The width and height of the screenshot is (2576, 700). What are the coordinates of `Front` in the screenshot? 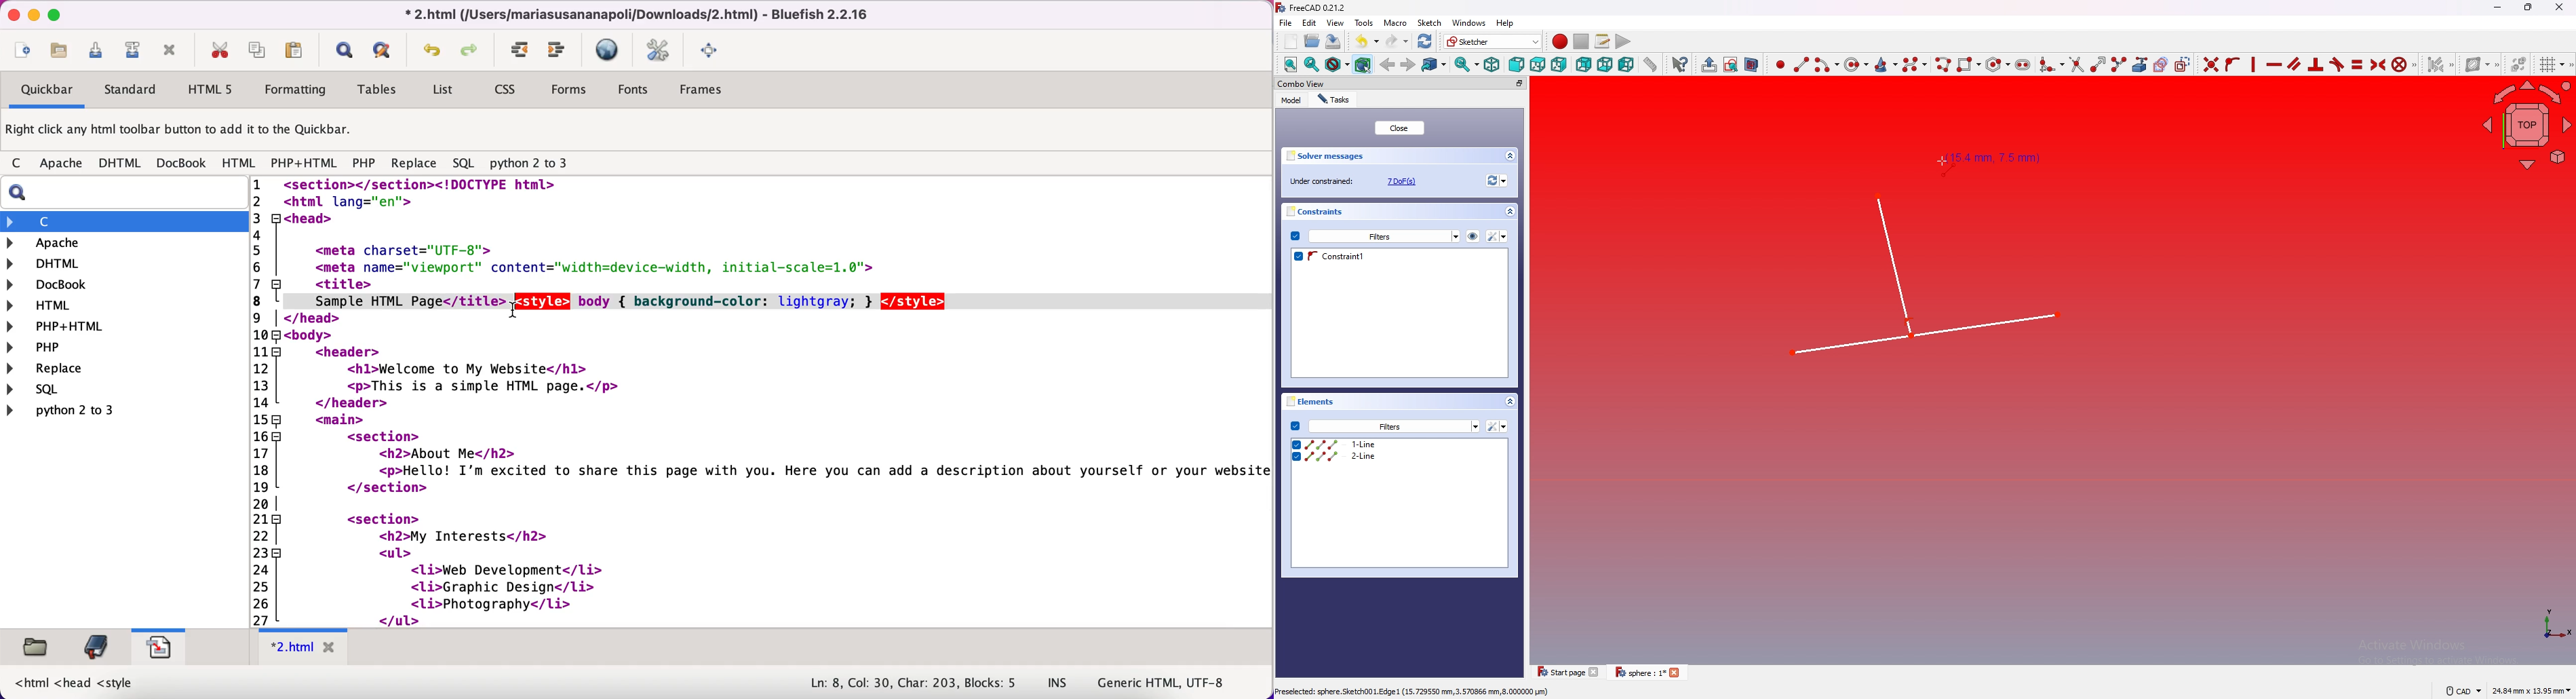 It's located at (1515, 64).